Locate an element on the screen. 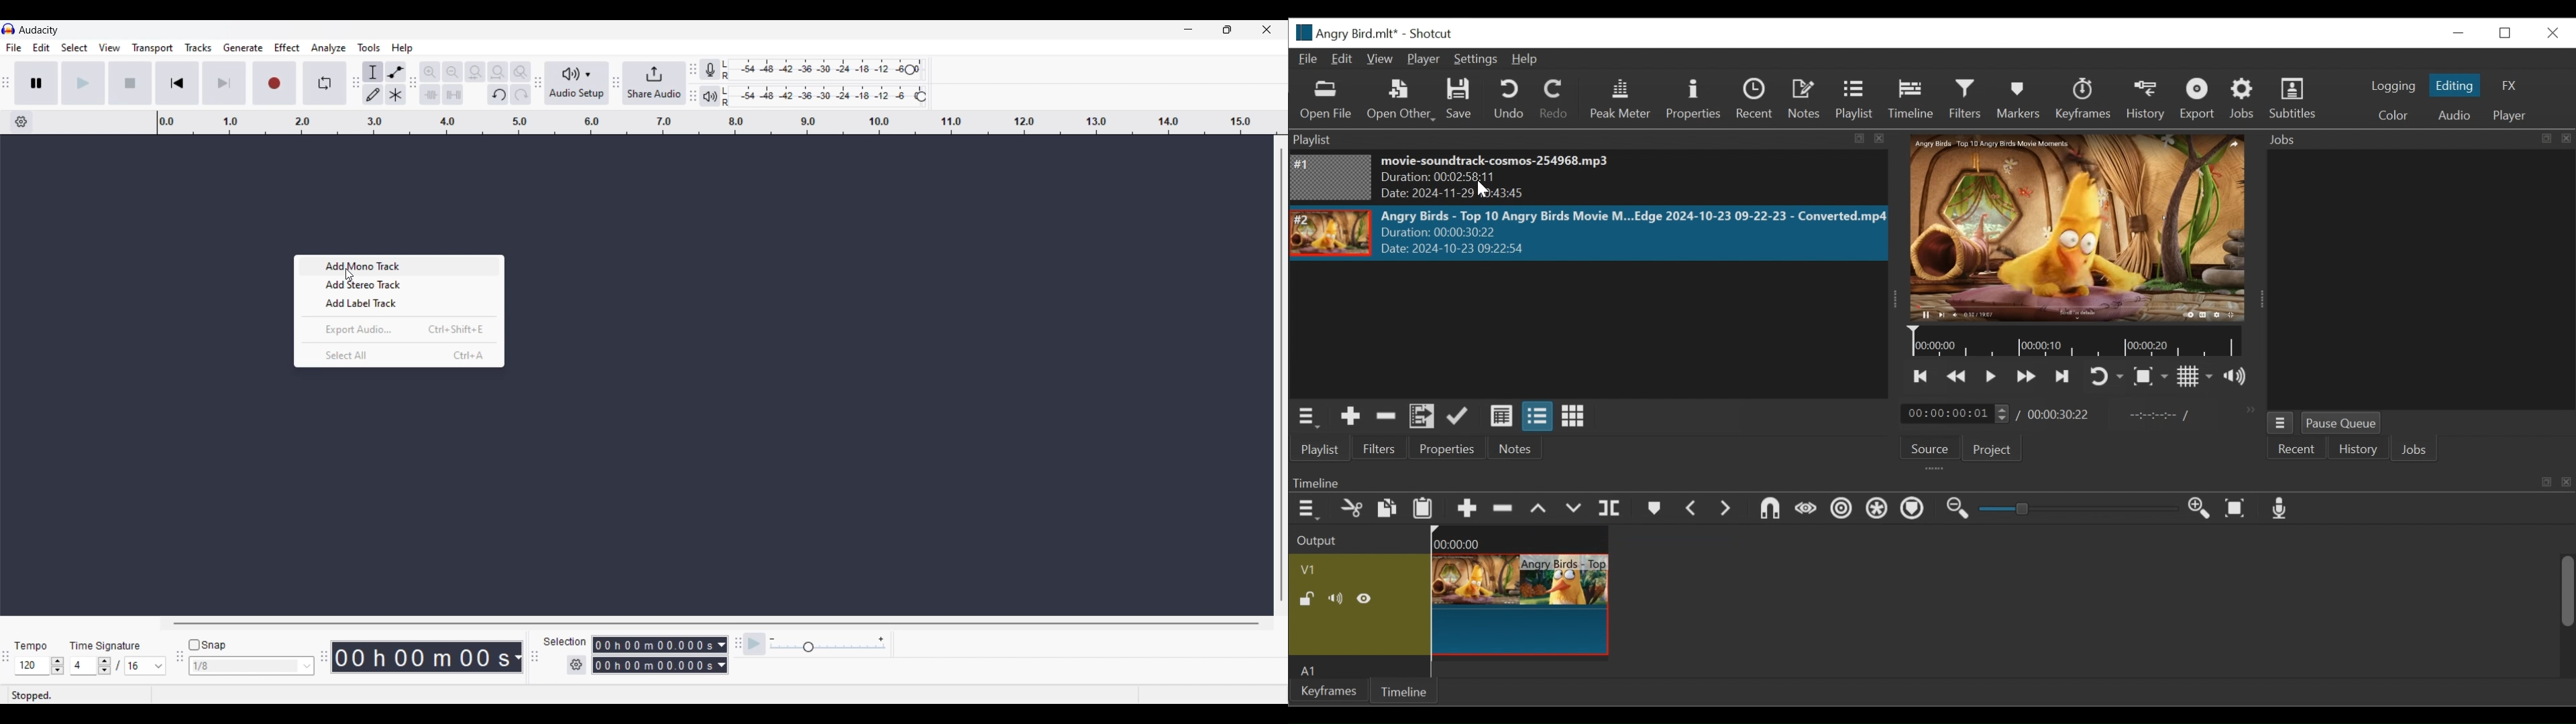 Image resolution: width=2576 pixels, height=728 pixels. Toggle display grid on the player is located at coordinates (2196, 377).